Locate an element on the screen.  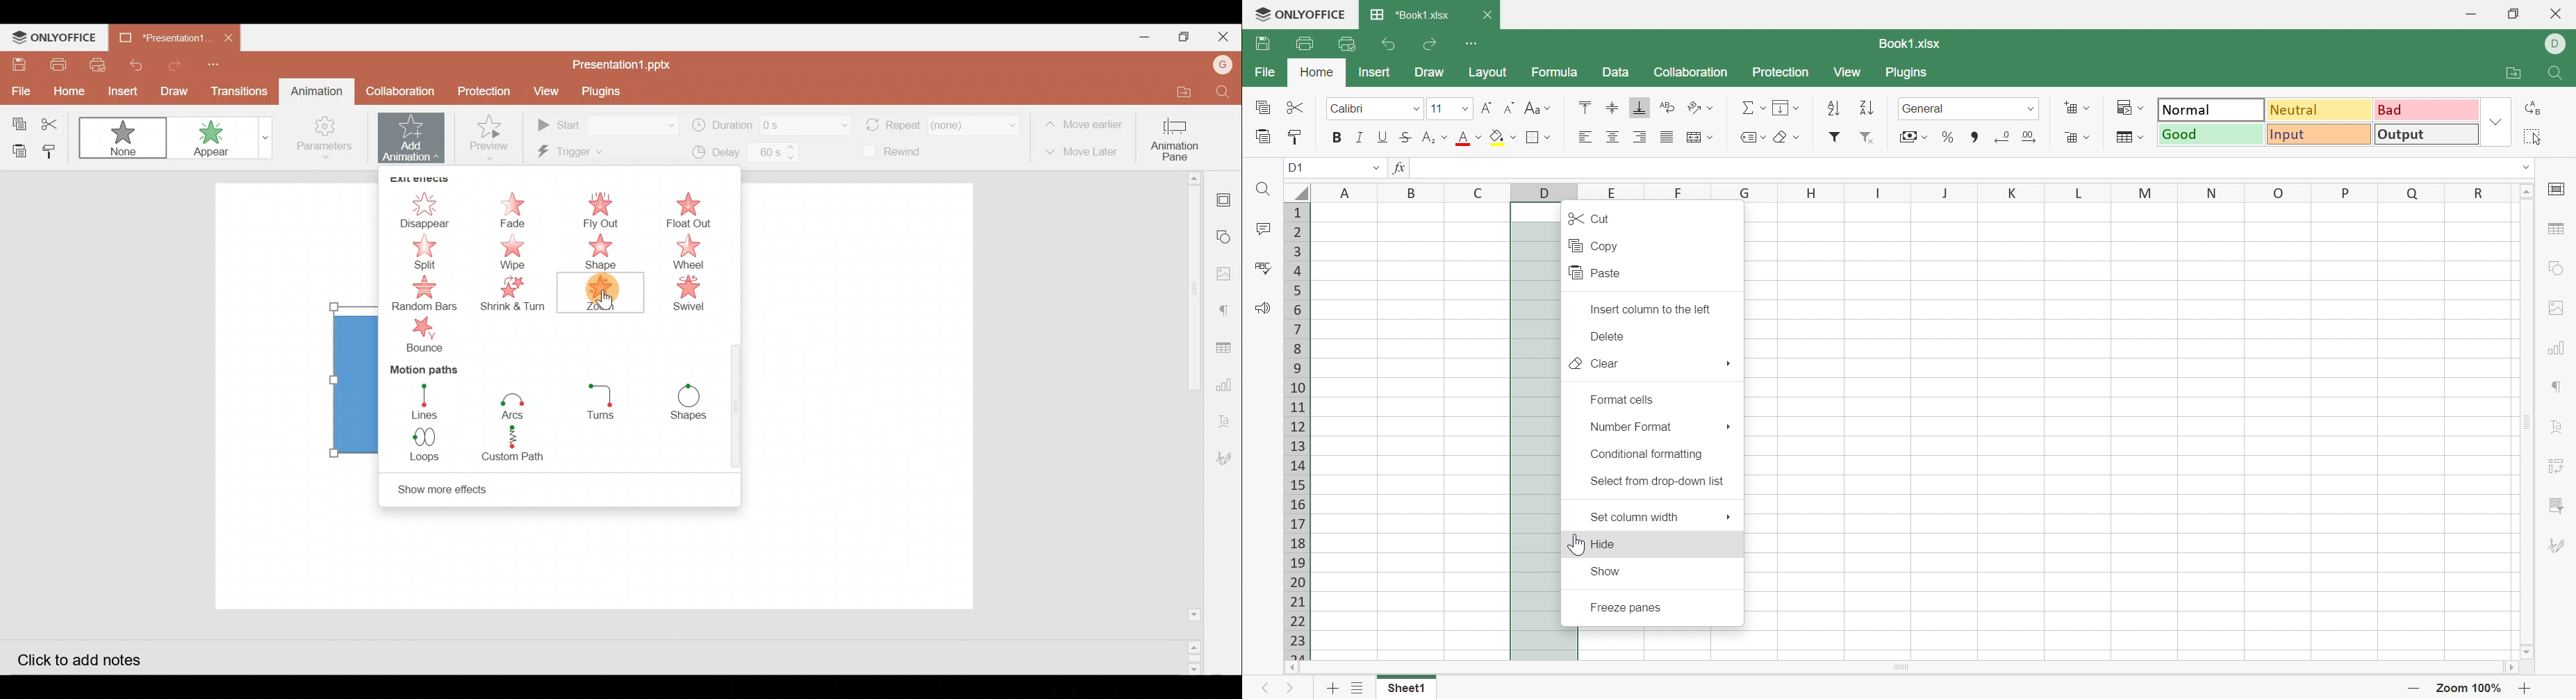
Strikethrough is located at coordinates (1407, 138).